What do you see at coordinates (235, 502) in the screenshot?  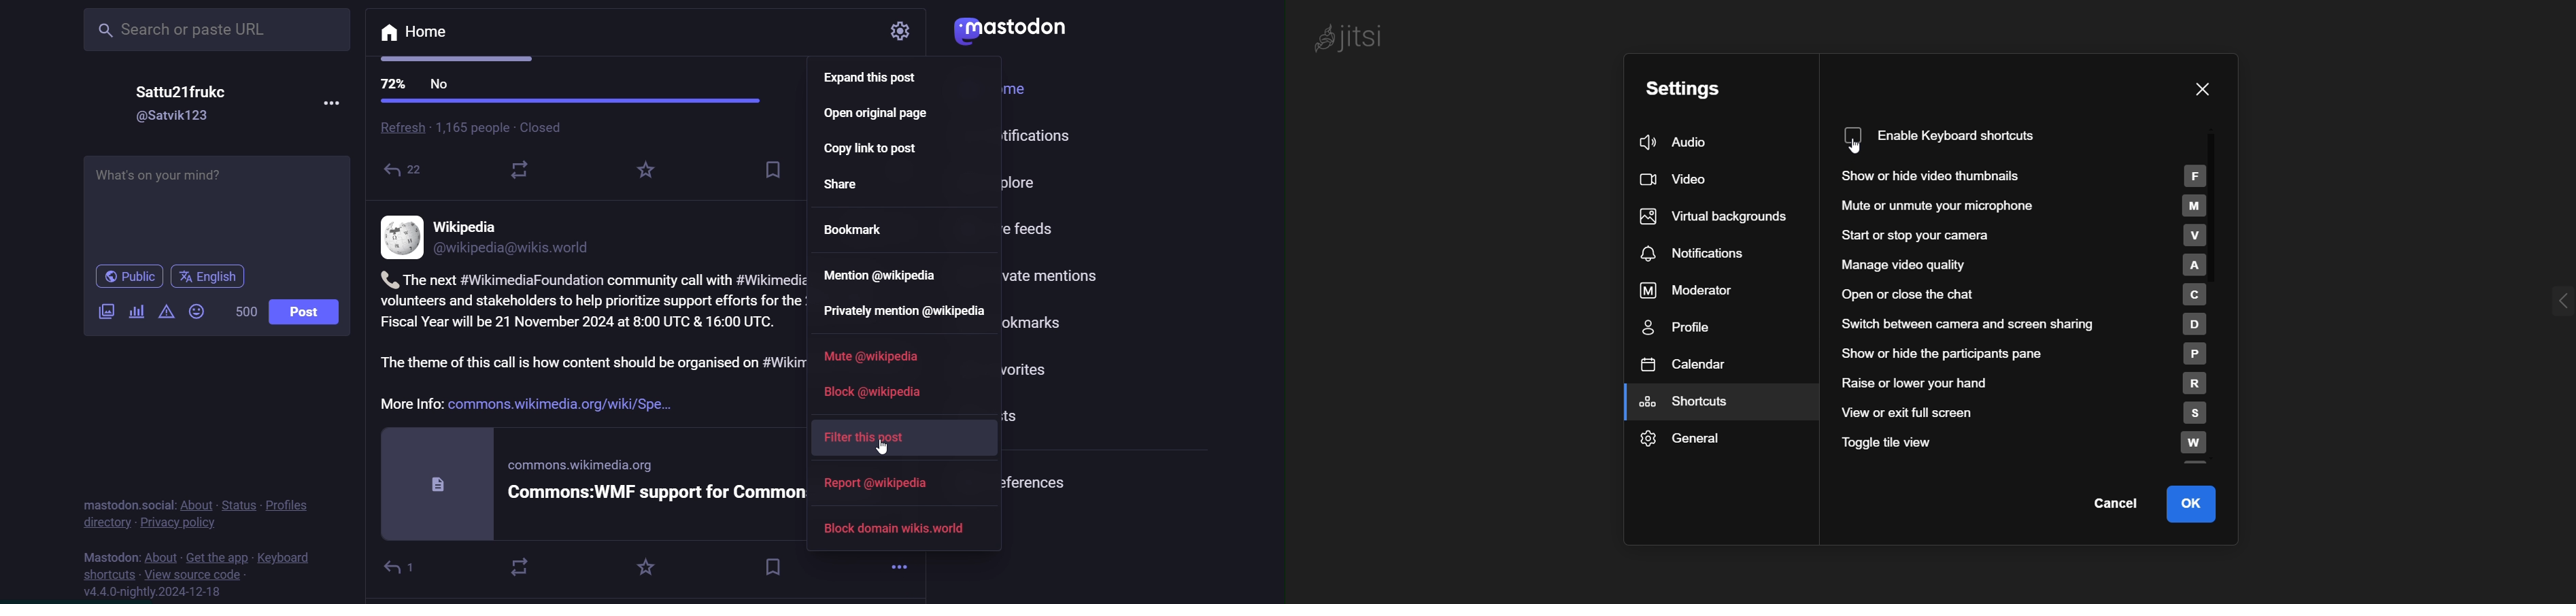 I see `status` at bounding box center [235, 502].